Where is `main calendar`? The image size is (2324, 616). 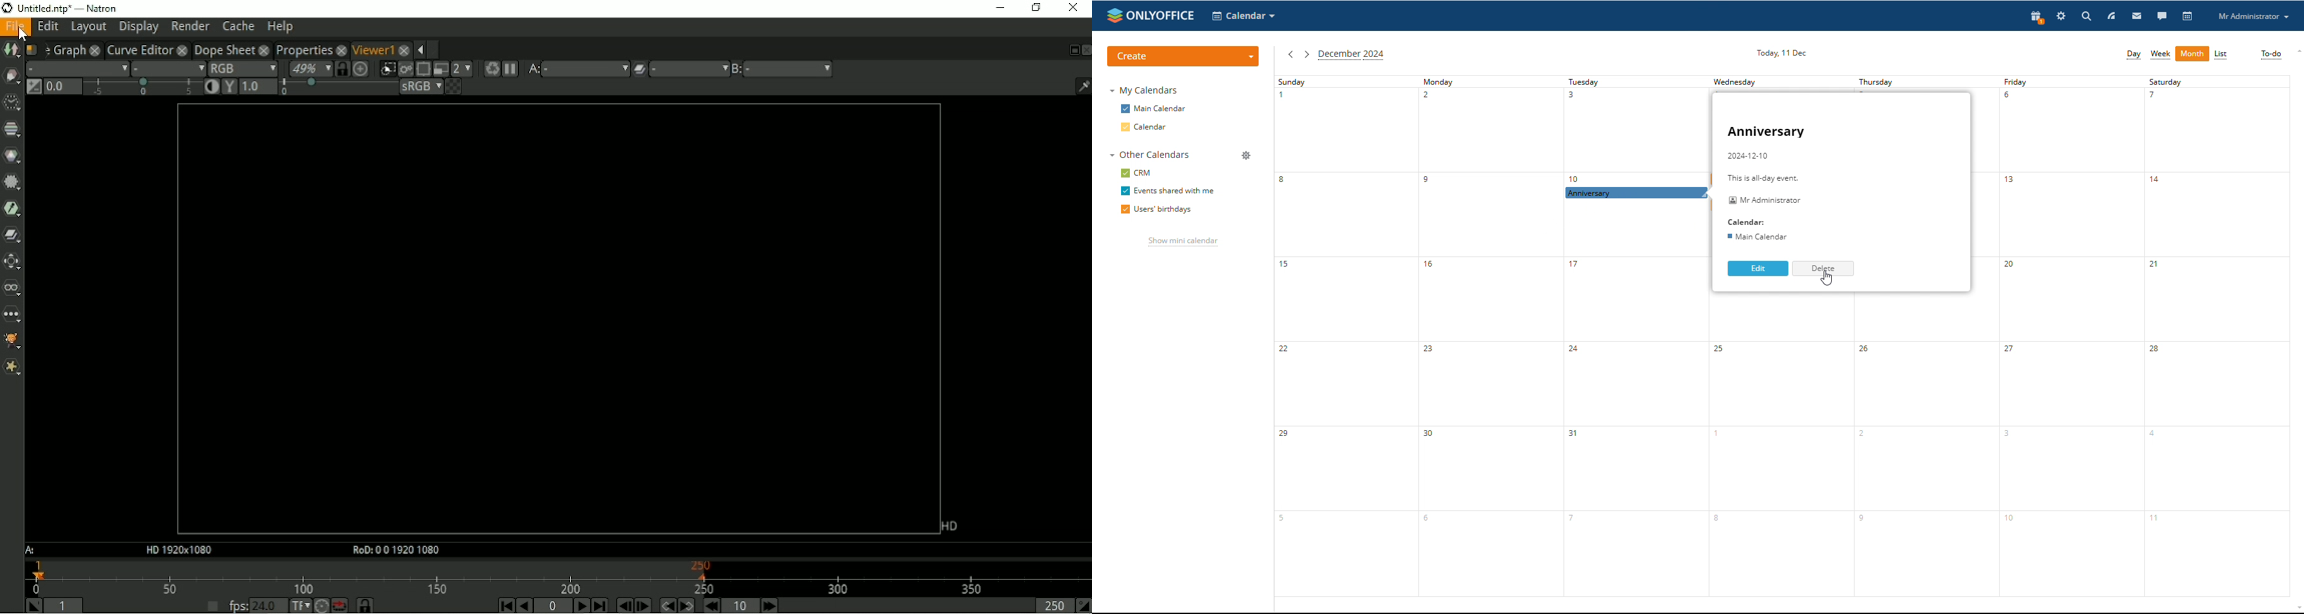
main calendar is located at coordinates (1156, 107).